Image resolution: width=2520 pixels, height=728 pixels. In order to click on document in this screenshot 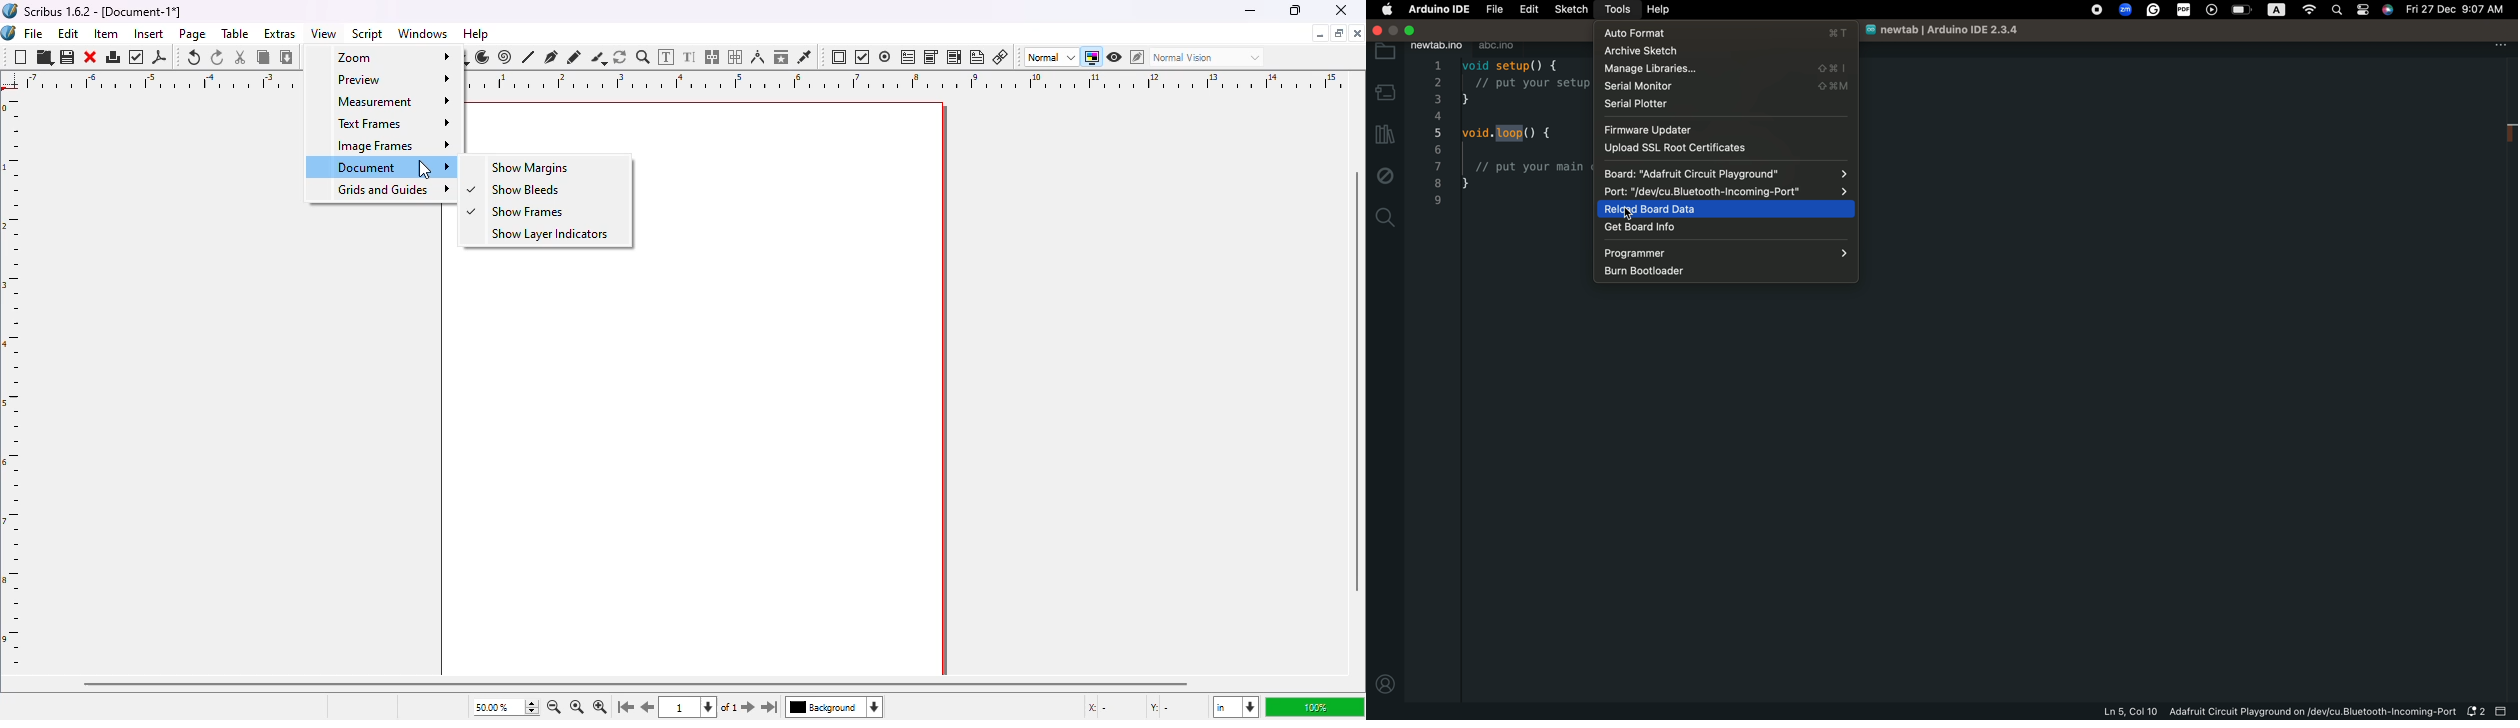, I will do `click(382, 168)`.